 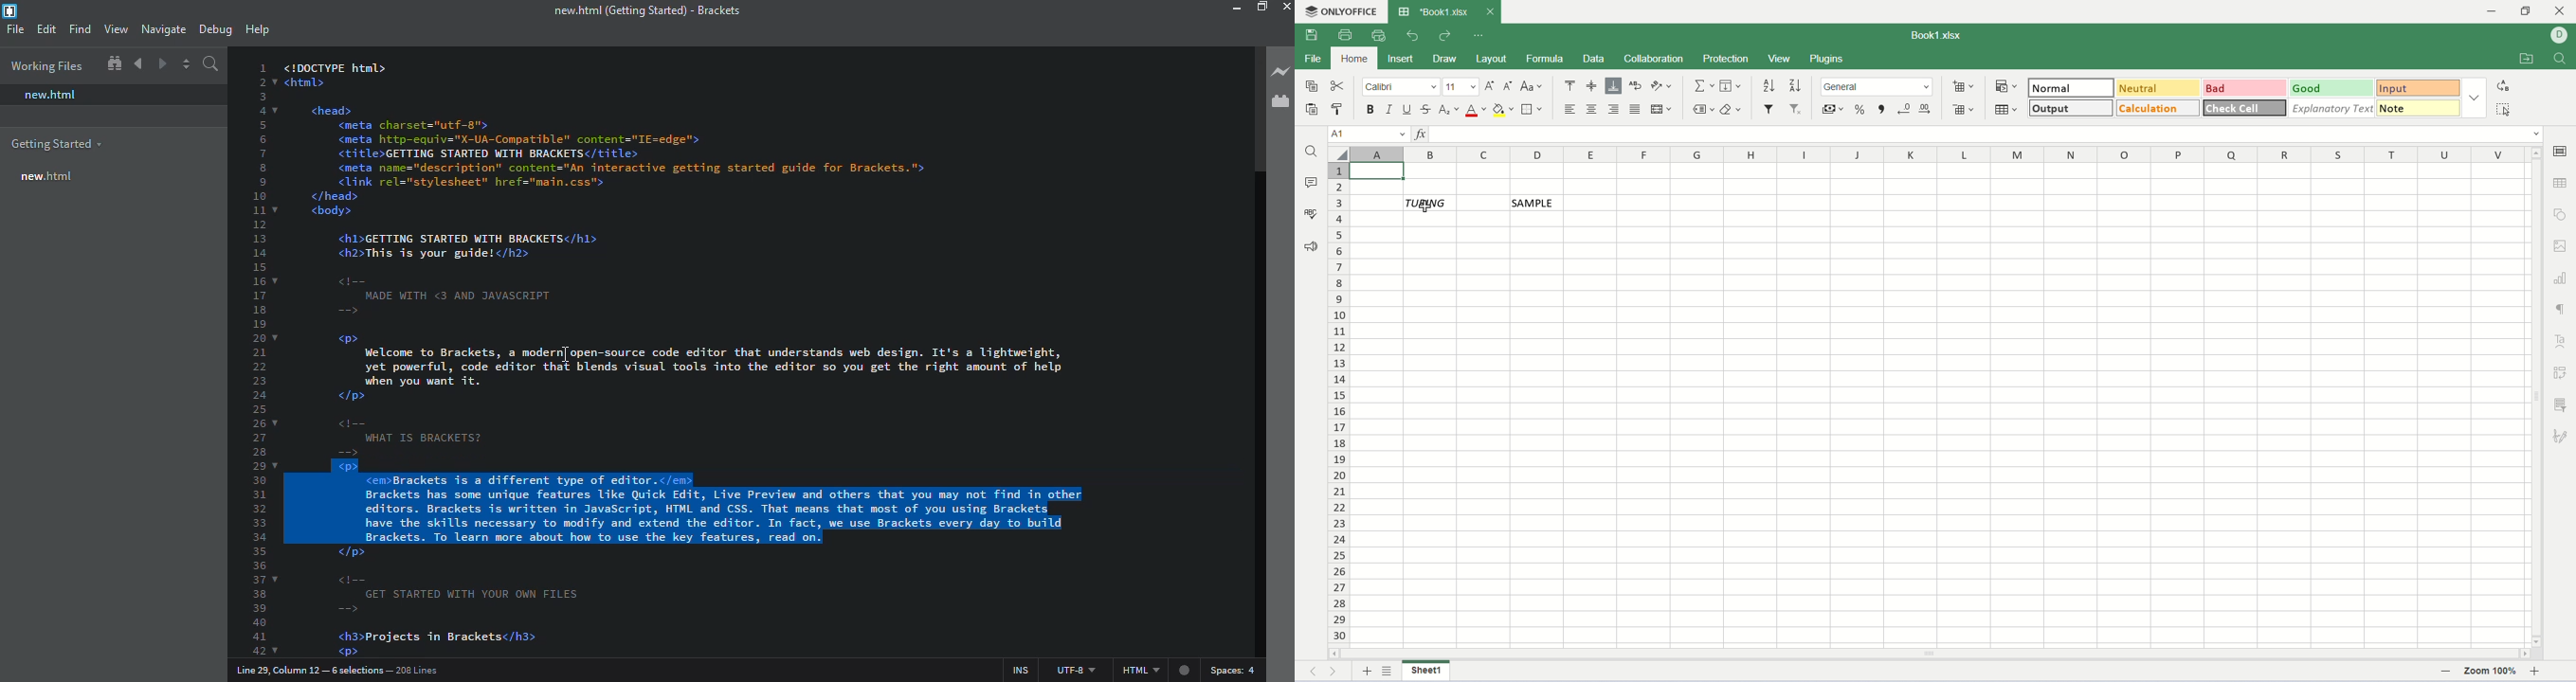 I want to click on navigate back, so click(x=141, y=64).